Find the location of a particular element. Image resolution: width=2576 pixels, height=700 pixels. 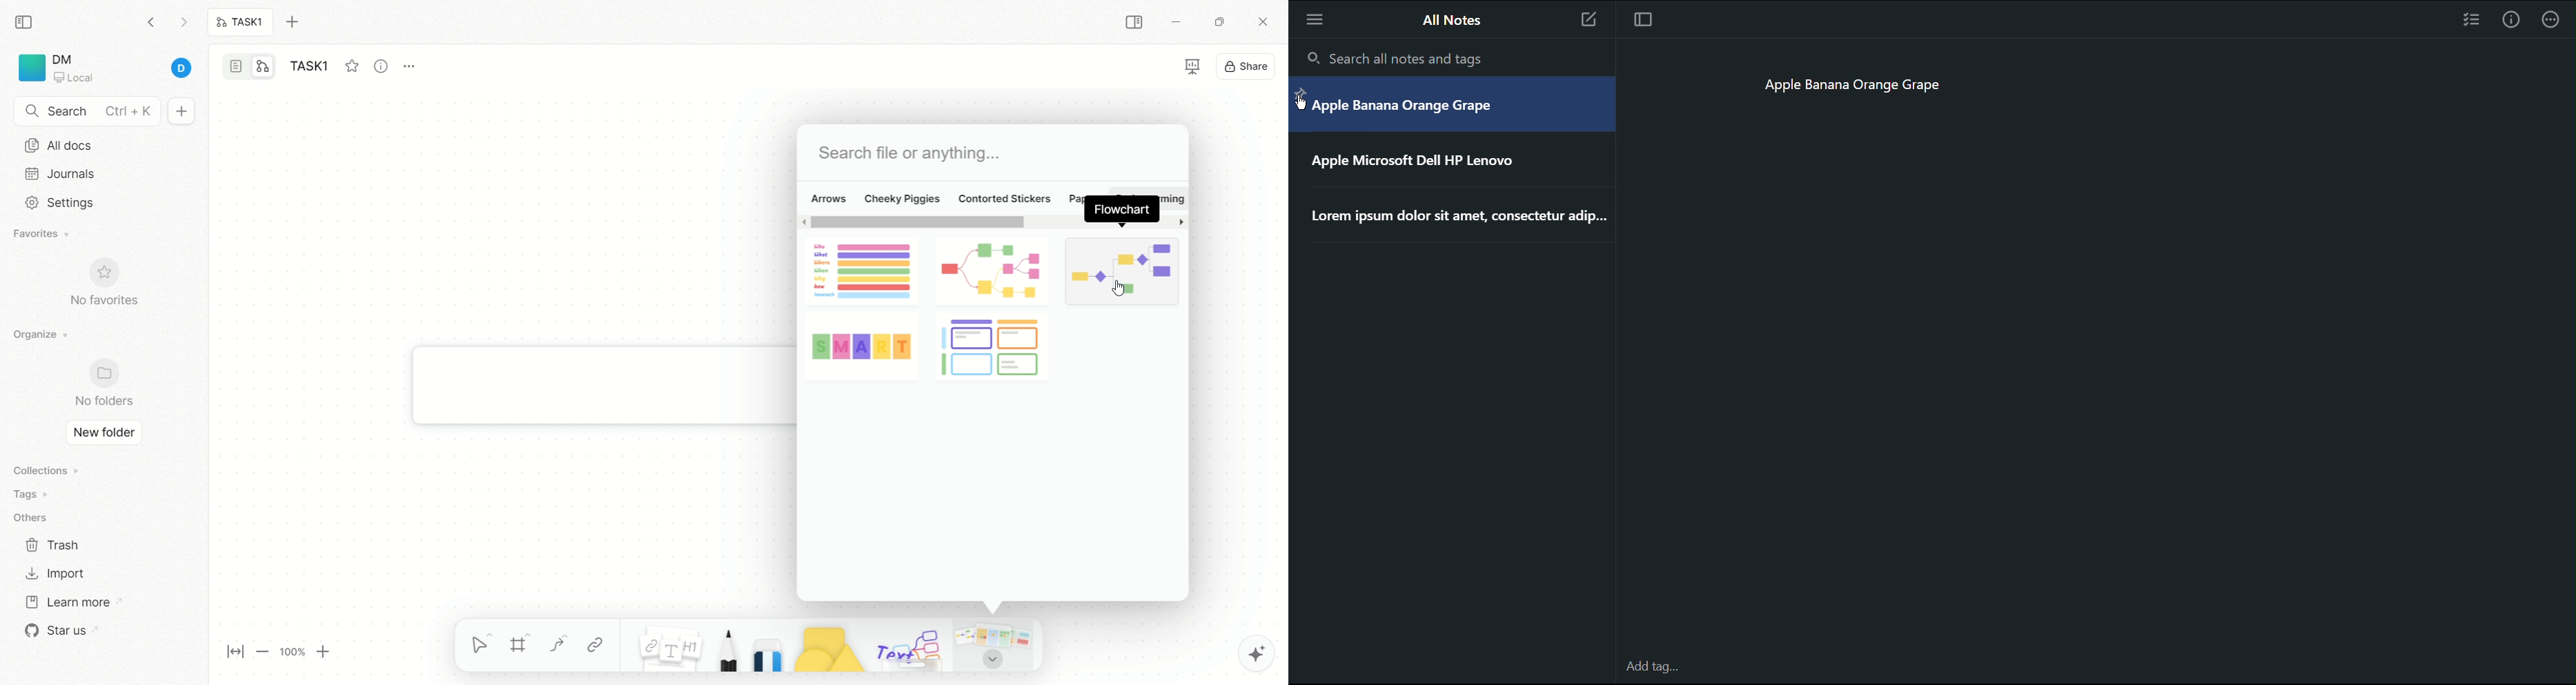

Focus Mode is located at coordinates (1646, 20).